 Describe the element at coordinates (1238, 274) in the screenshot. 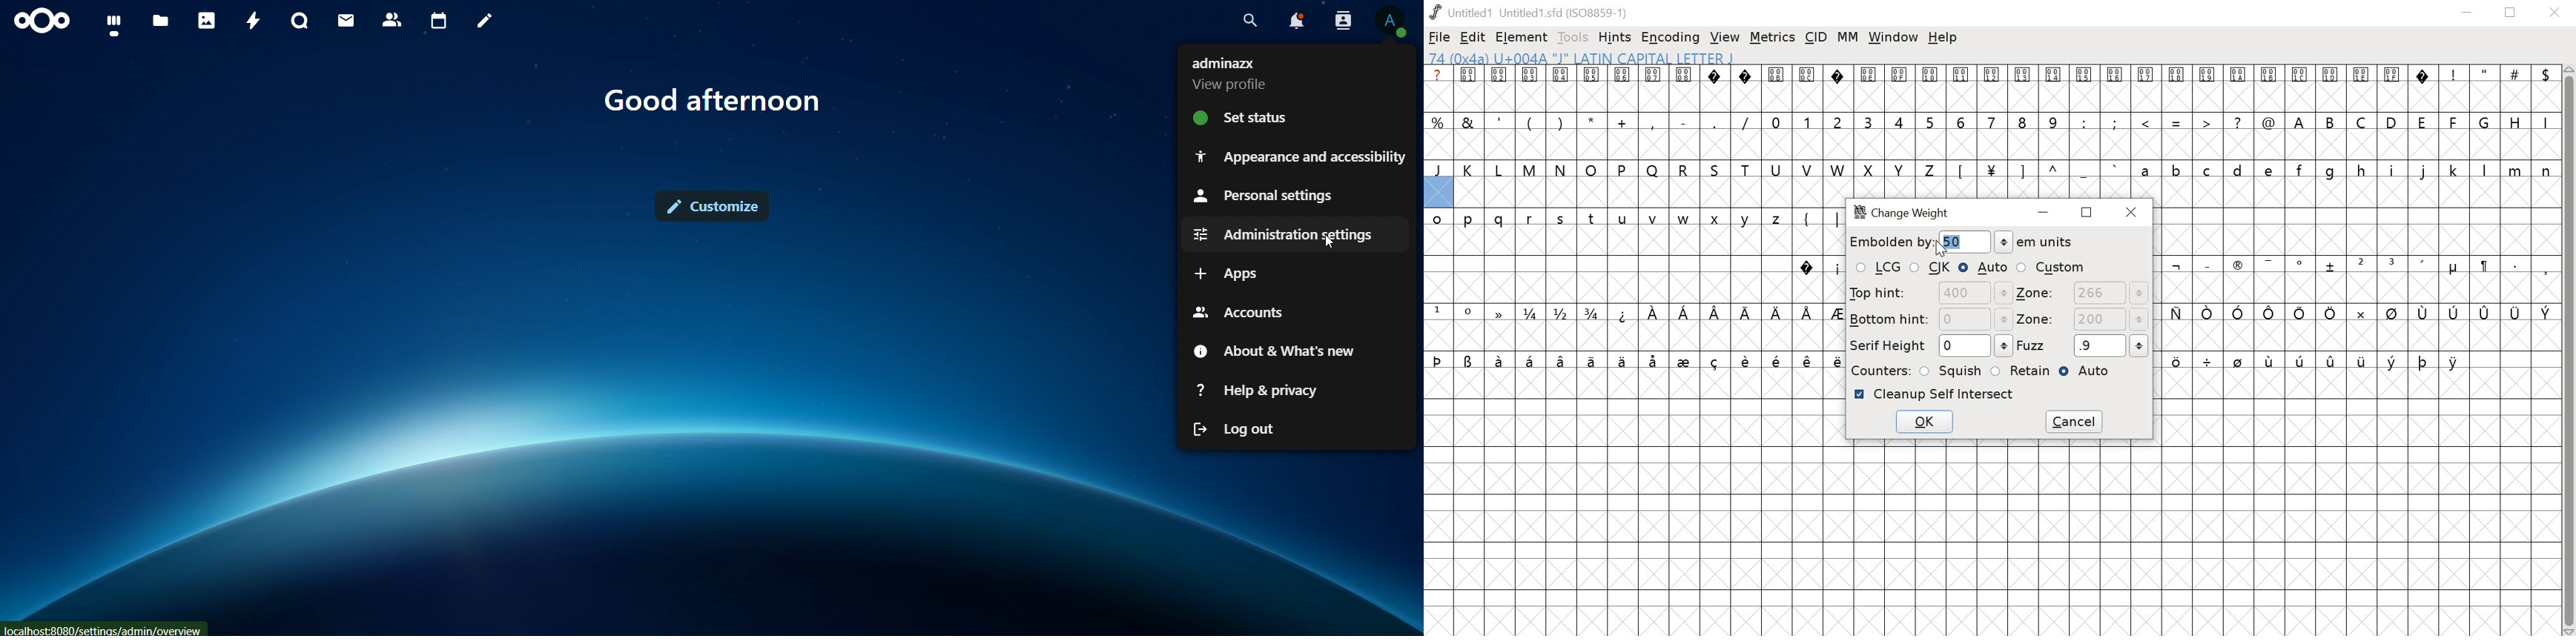

I see `apps` at that location.